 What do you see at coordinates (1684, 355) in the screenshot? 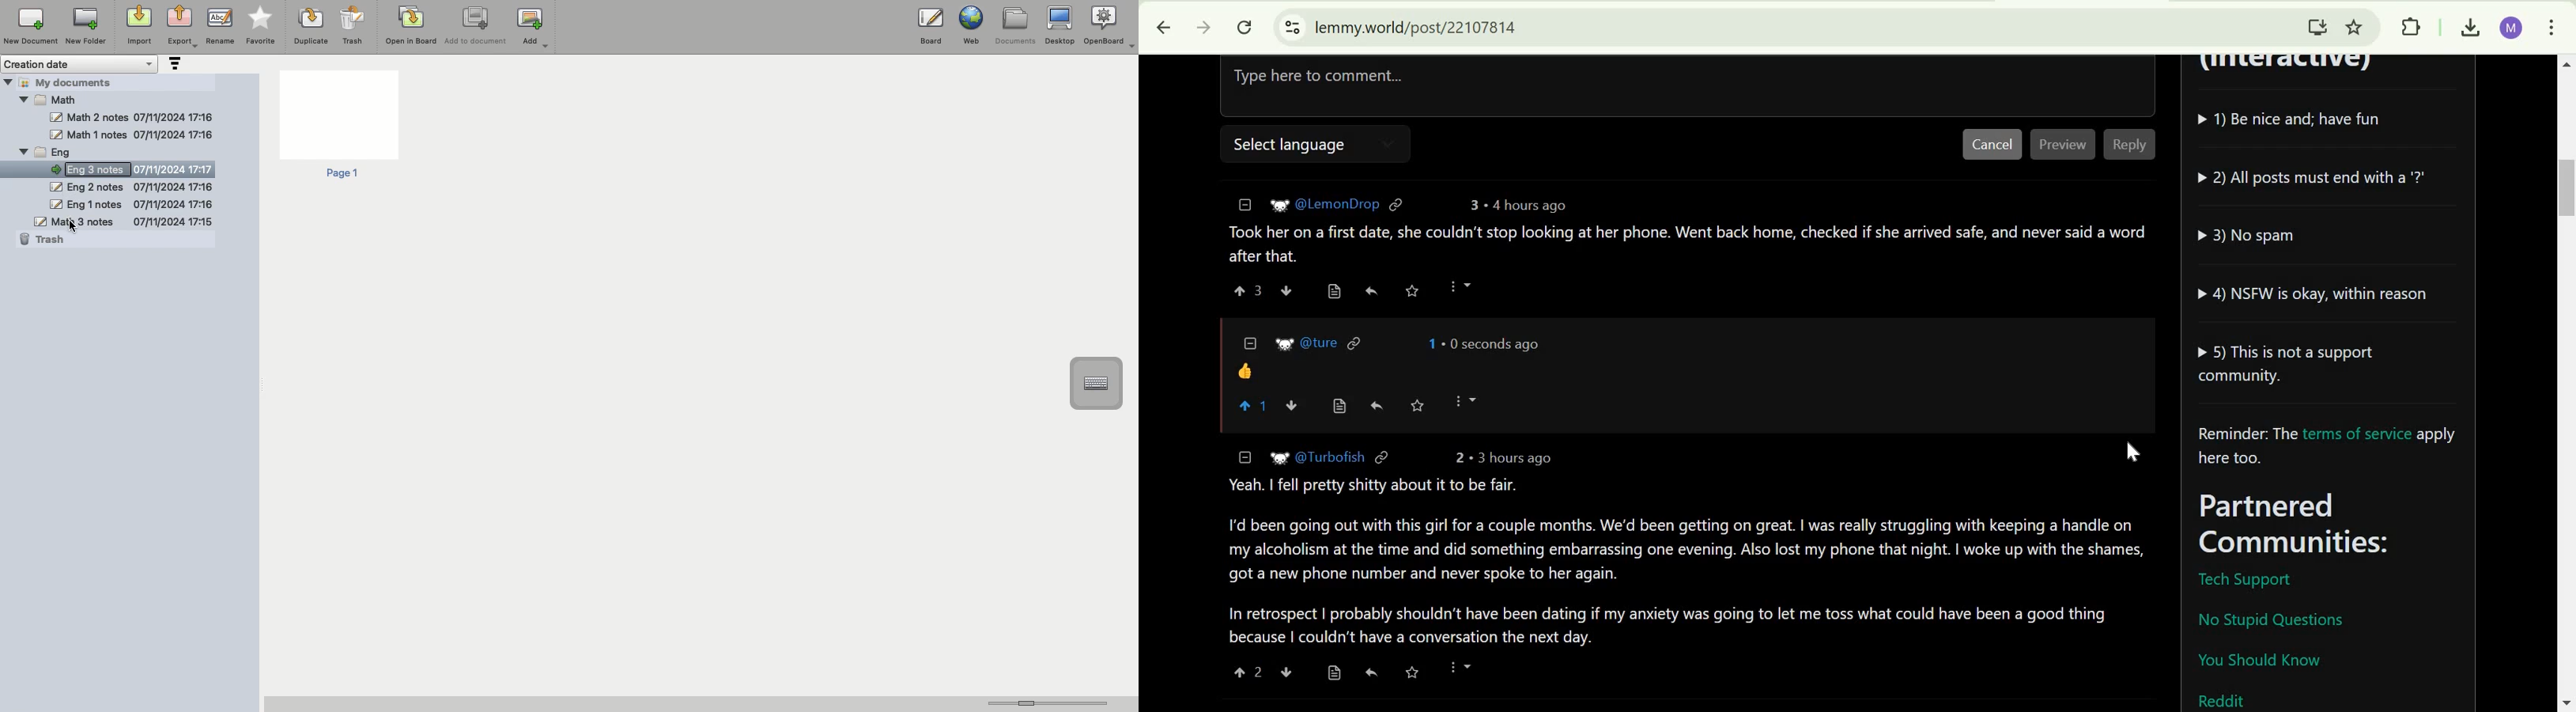
I see `comment published` at bounding box center [1684, 355].